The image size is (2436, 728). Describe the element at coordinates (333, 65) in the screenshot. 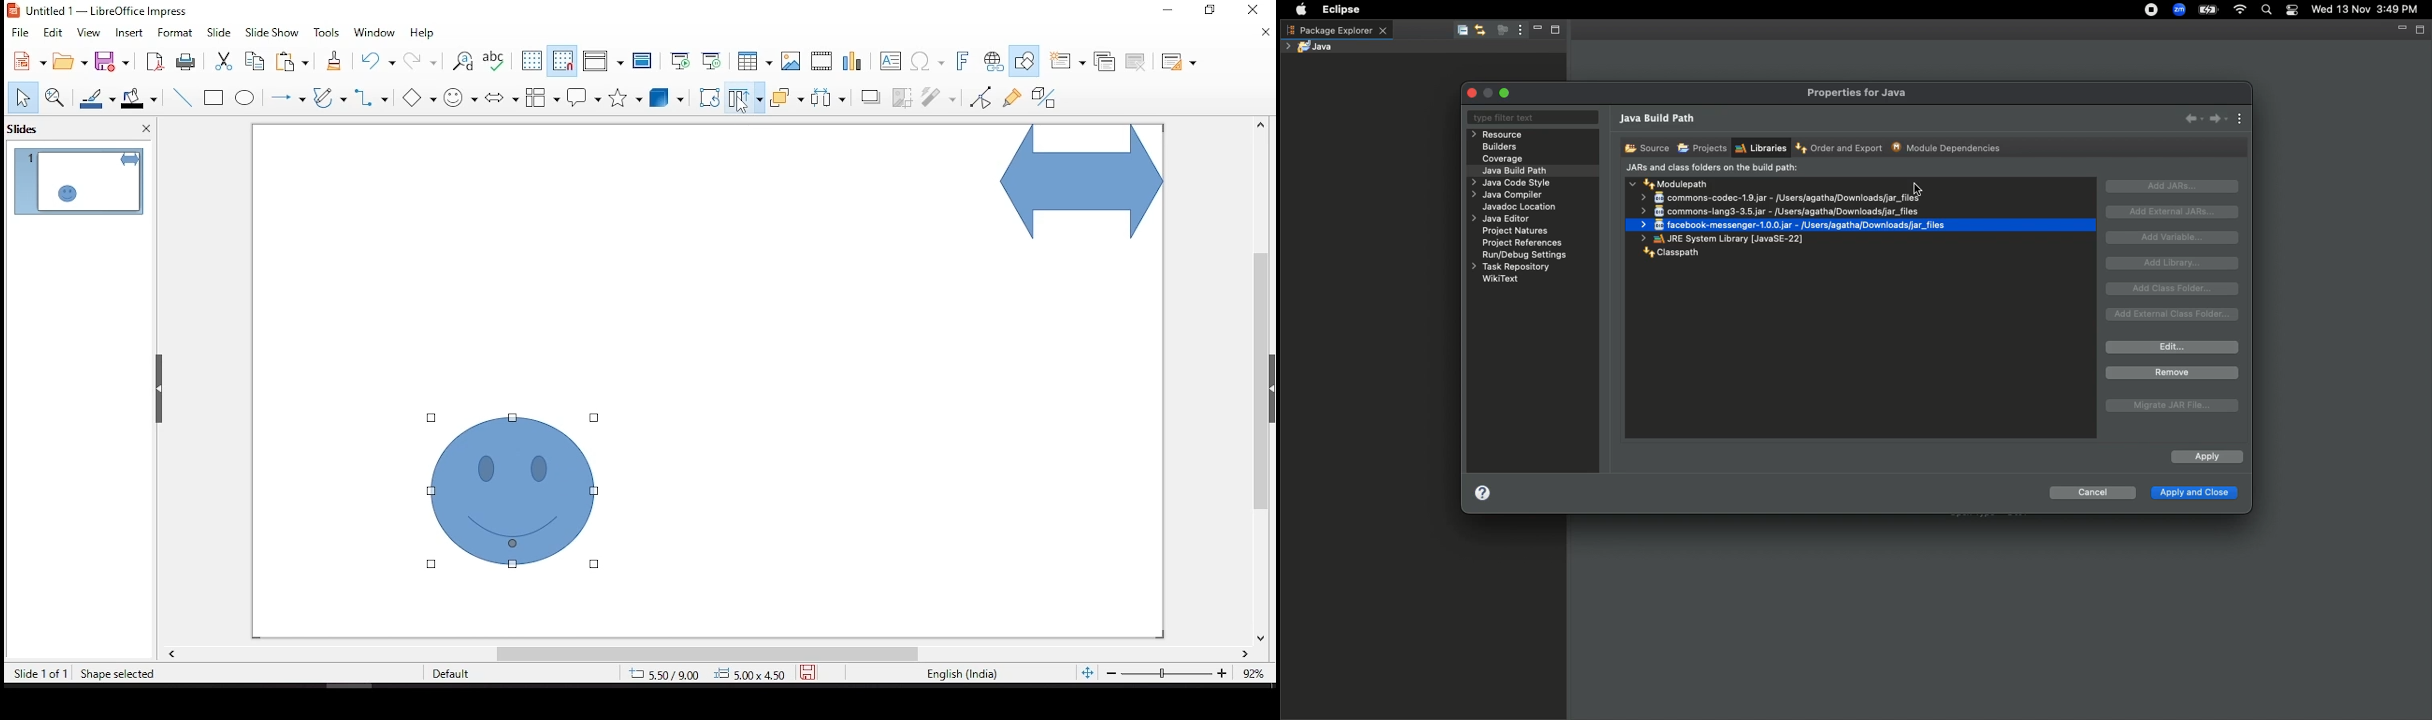

I see `clone formatting` at that location.